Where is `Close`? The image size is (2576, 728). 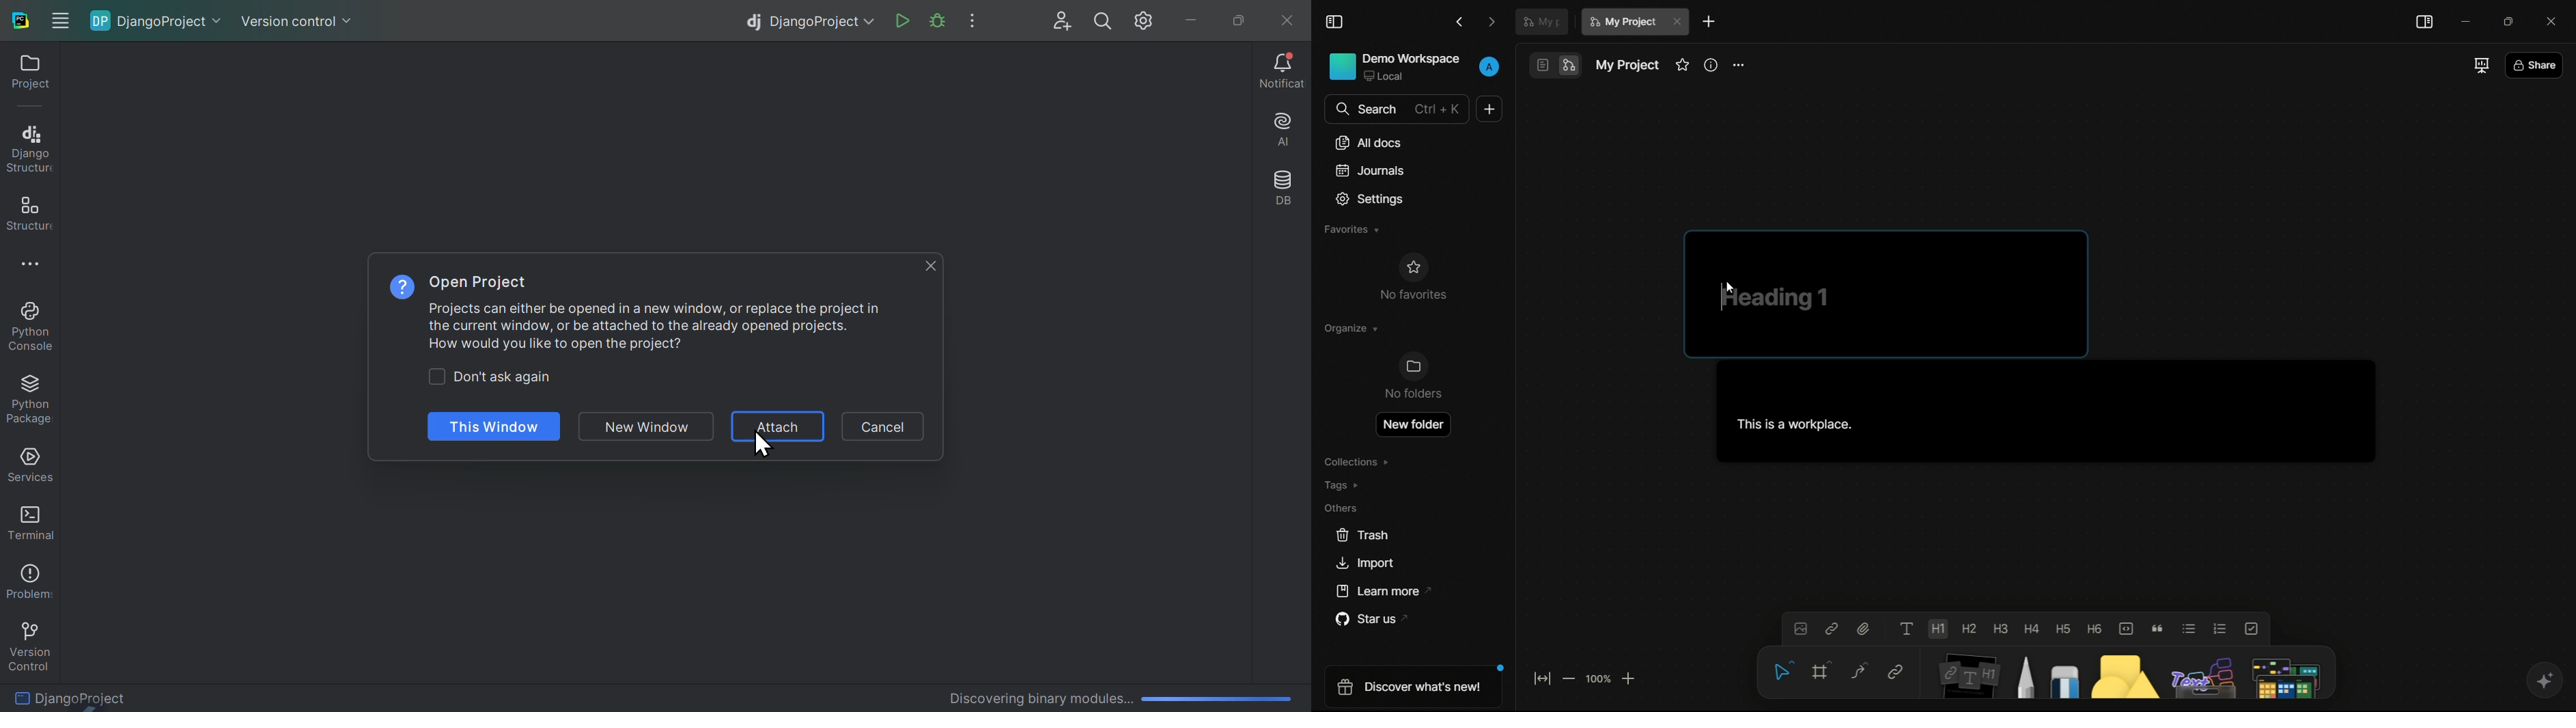
Close is located at coordinates (929, 264).